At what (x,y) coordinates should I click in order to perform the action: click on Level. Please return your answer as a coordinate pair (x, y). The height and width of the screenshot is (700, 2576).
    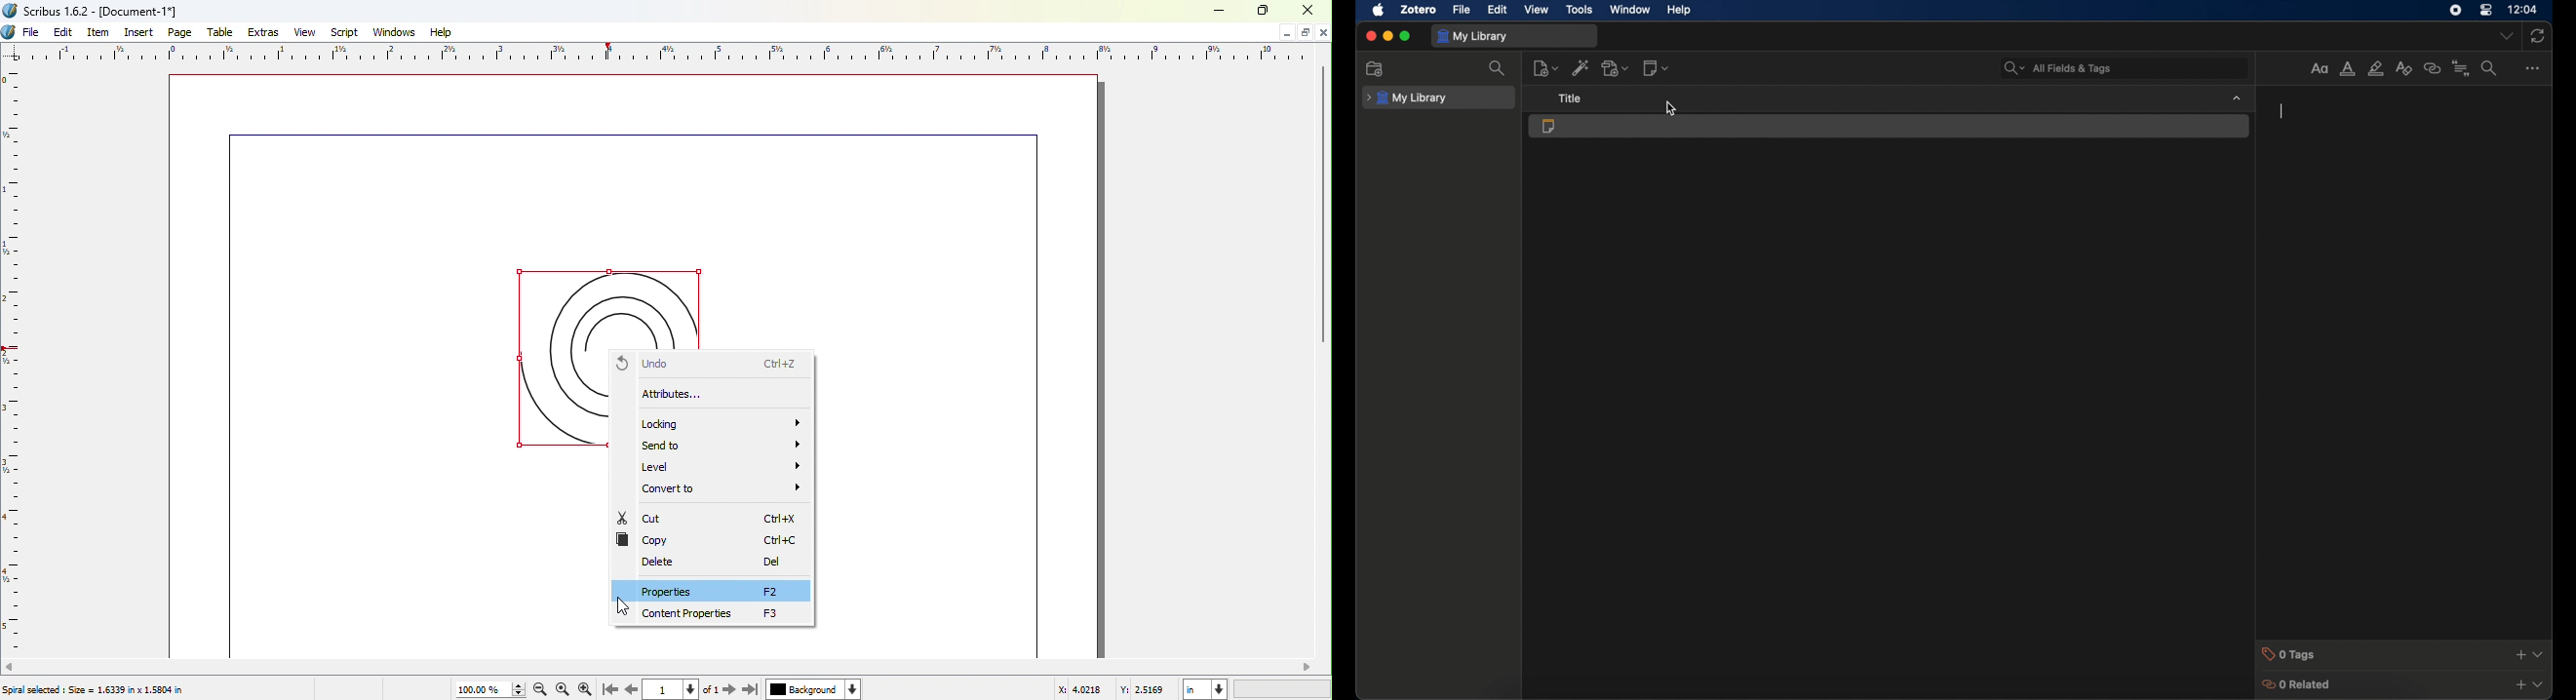
    Looking at the image, I should click on (722, 466).